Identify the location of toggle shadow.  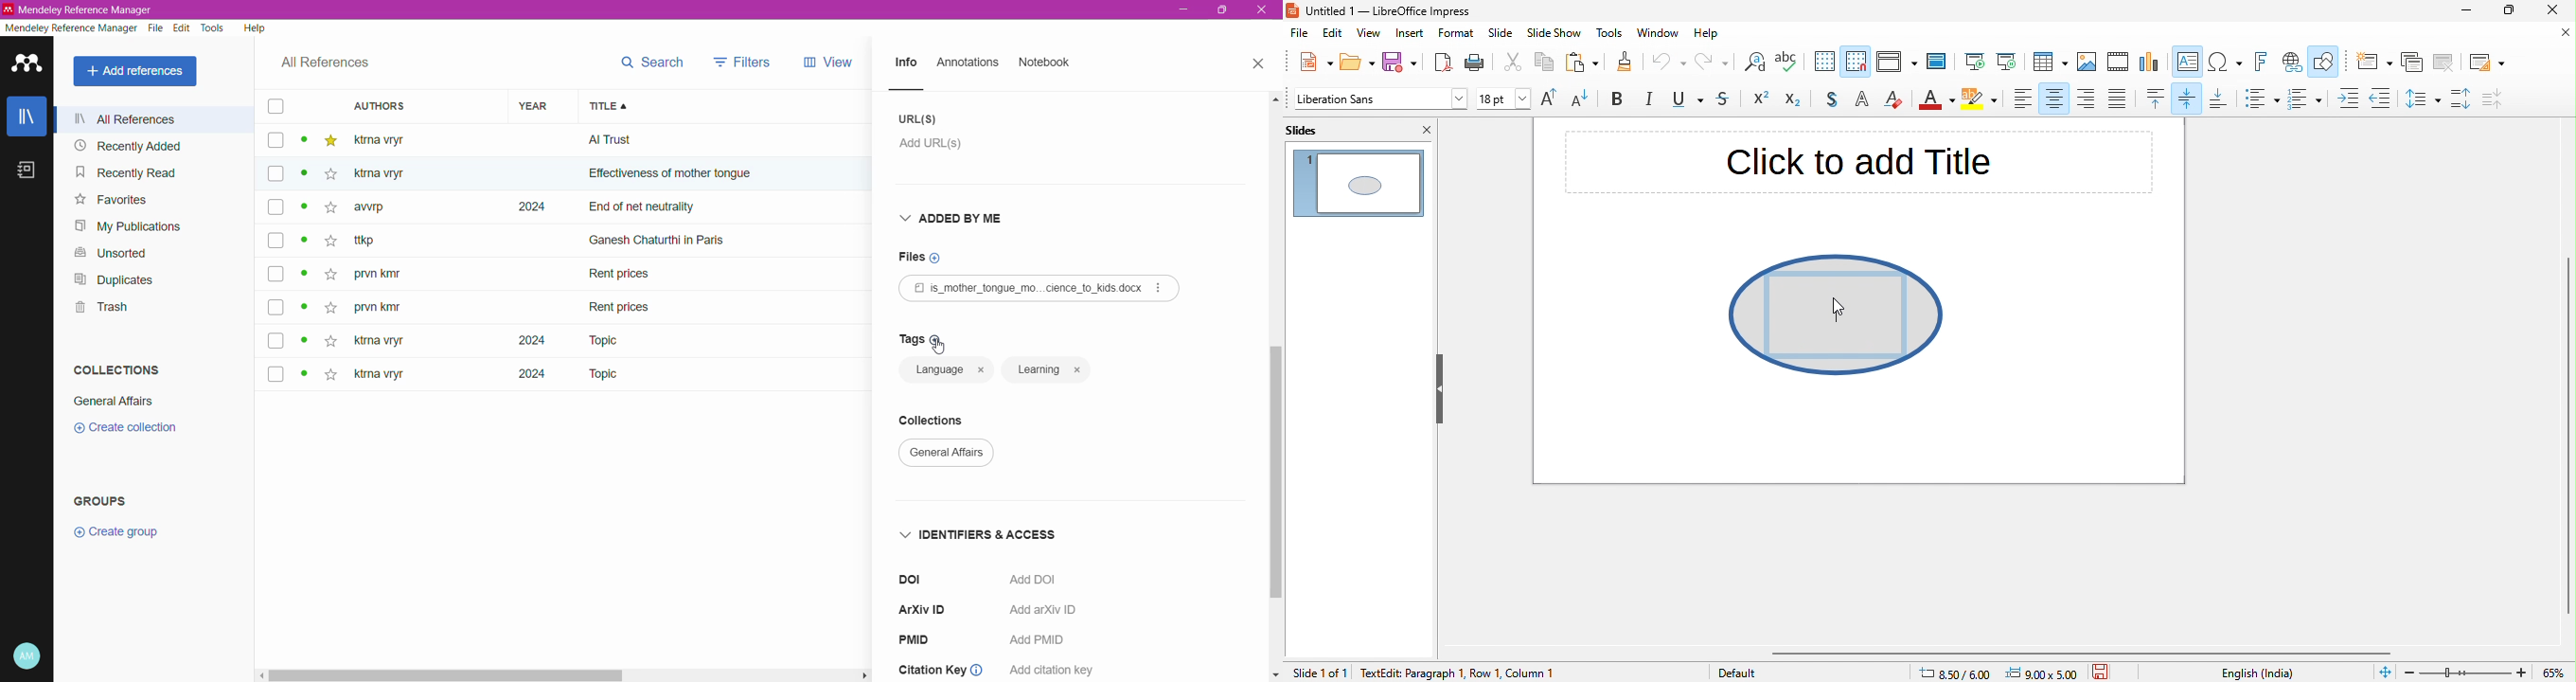
(1830, 100).